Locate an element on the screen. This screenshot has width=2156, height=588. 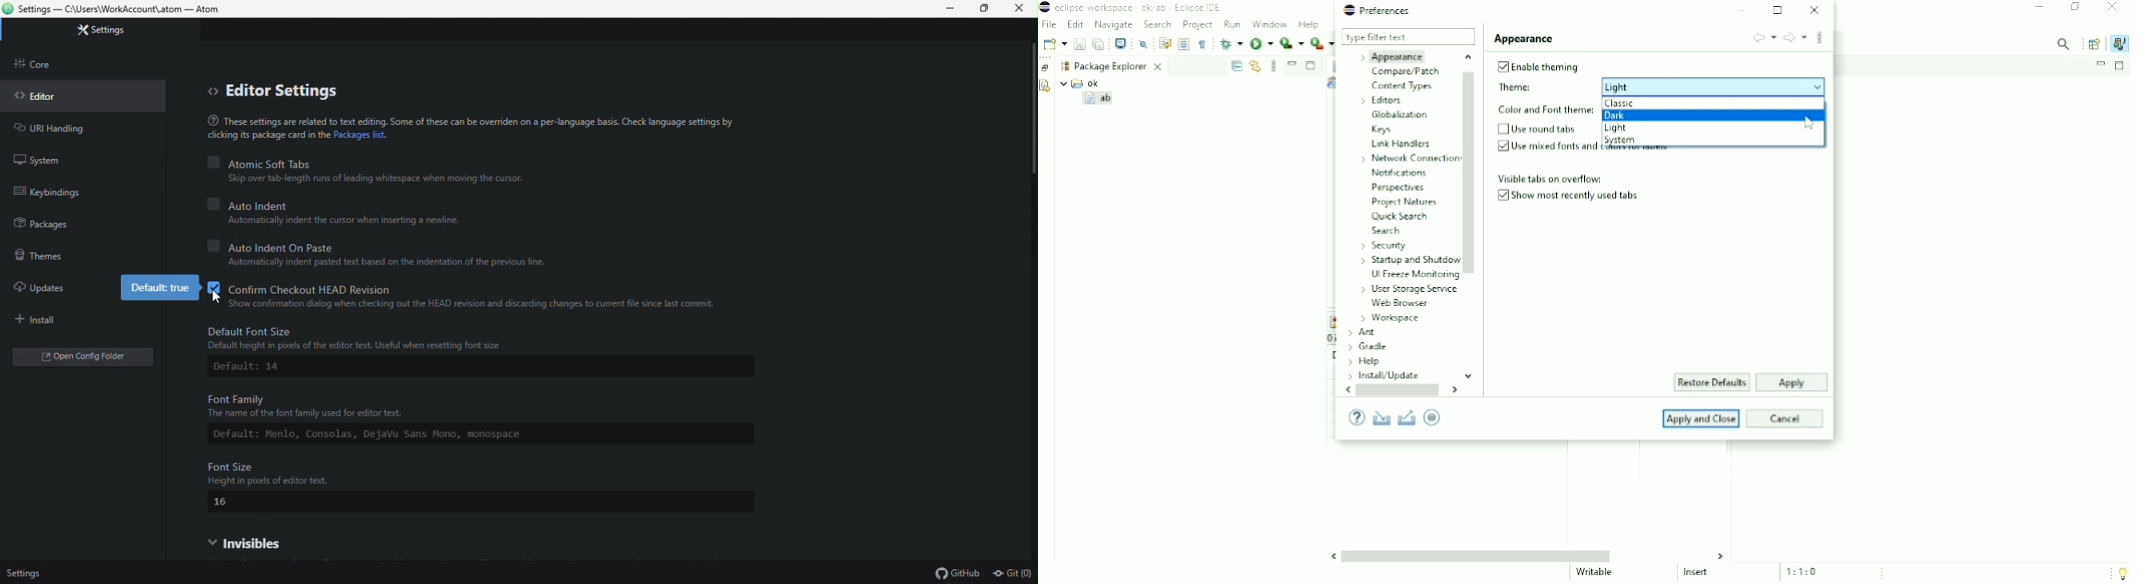
Export is located at coordinates (1408, 417).